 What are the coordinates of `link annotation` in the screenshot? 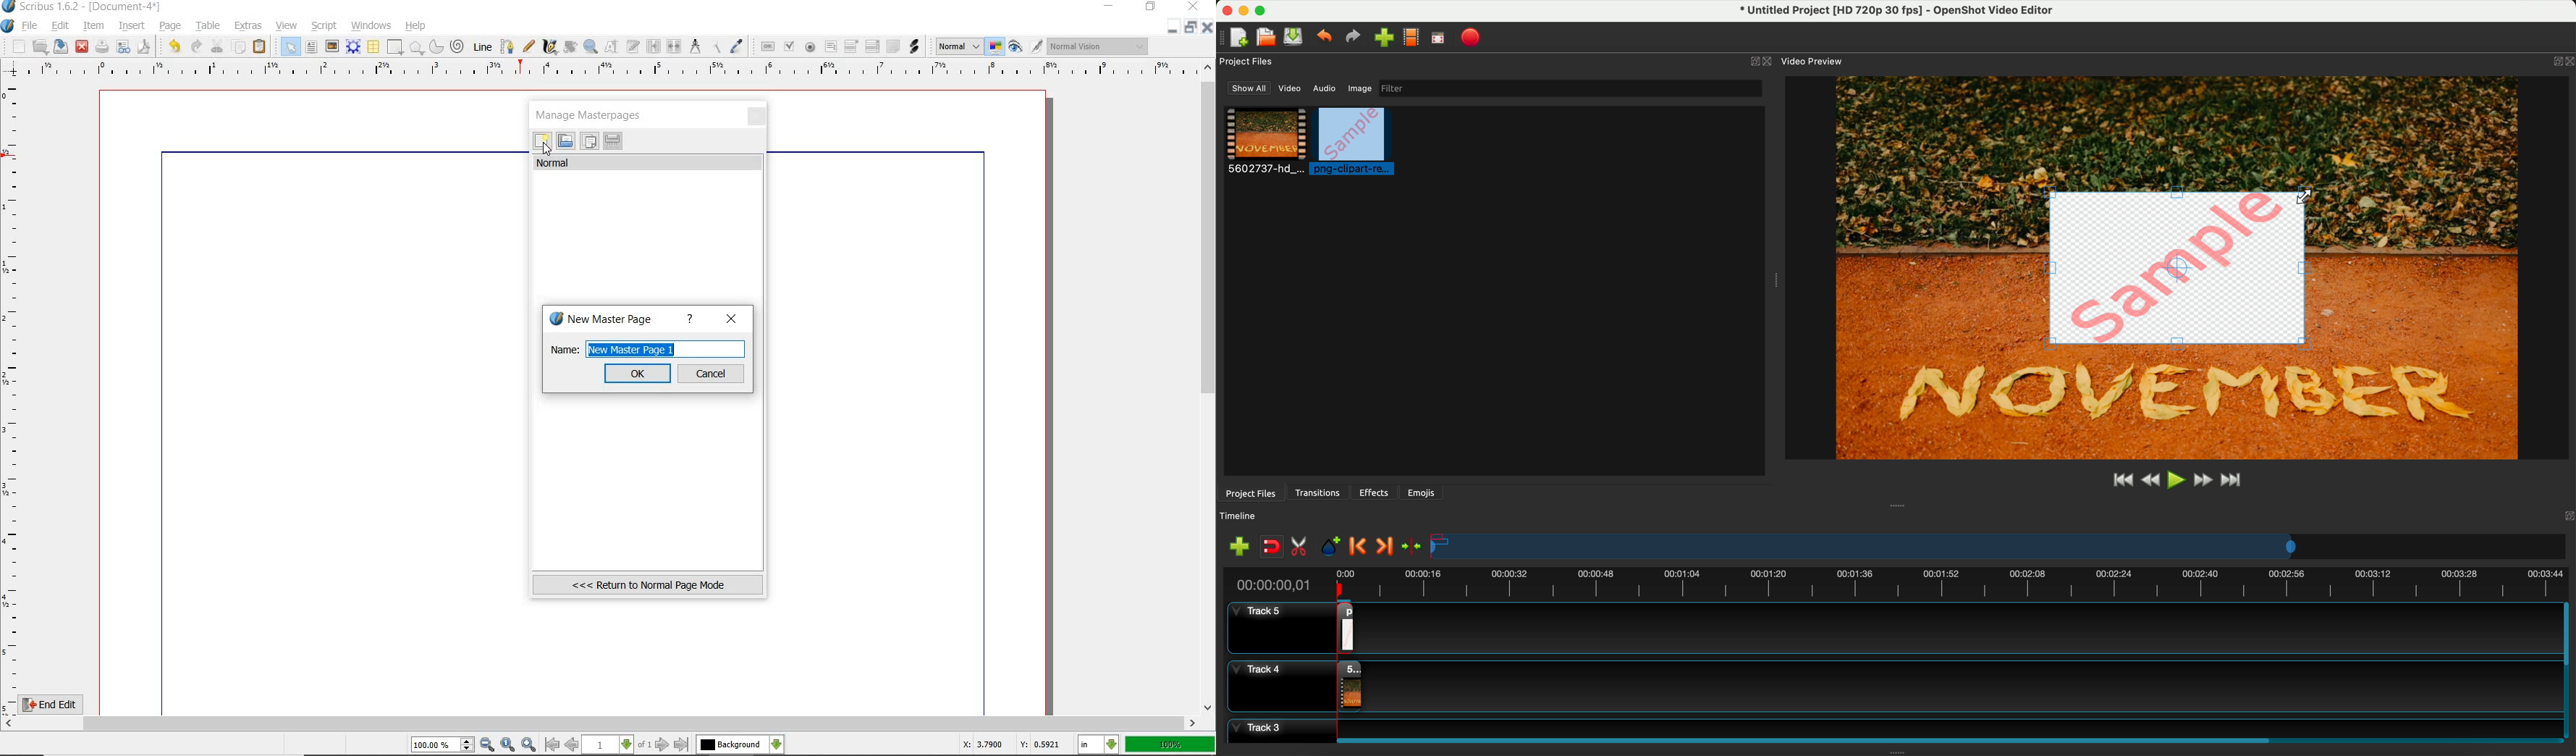 It's located at (914, 46).